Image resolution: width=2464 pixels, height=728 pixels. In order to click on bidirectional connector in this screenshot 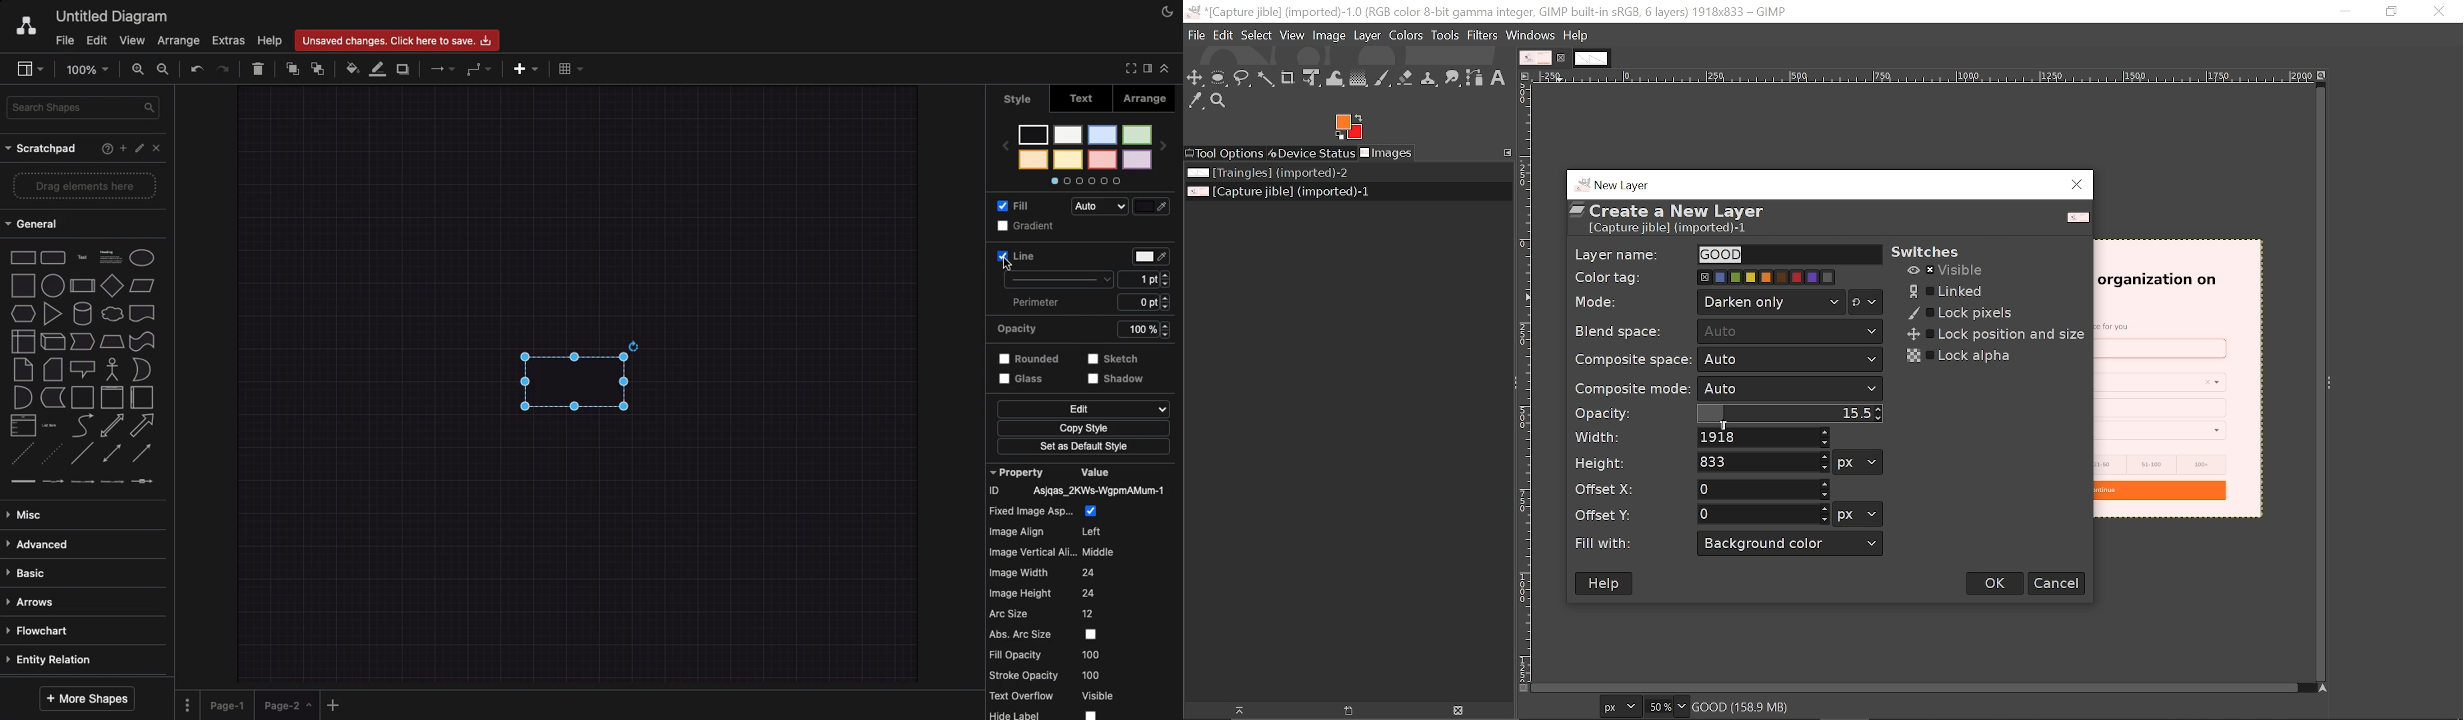, I will do `click(111, 453)`.